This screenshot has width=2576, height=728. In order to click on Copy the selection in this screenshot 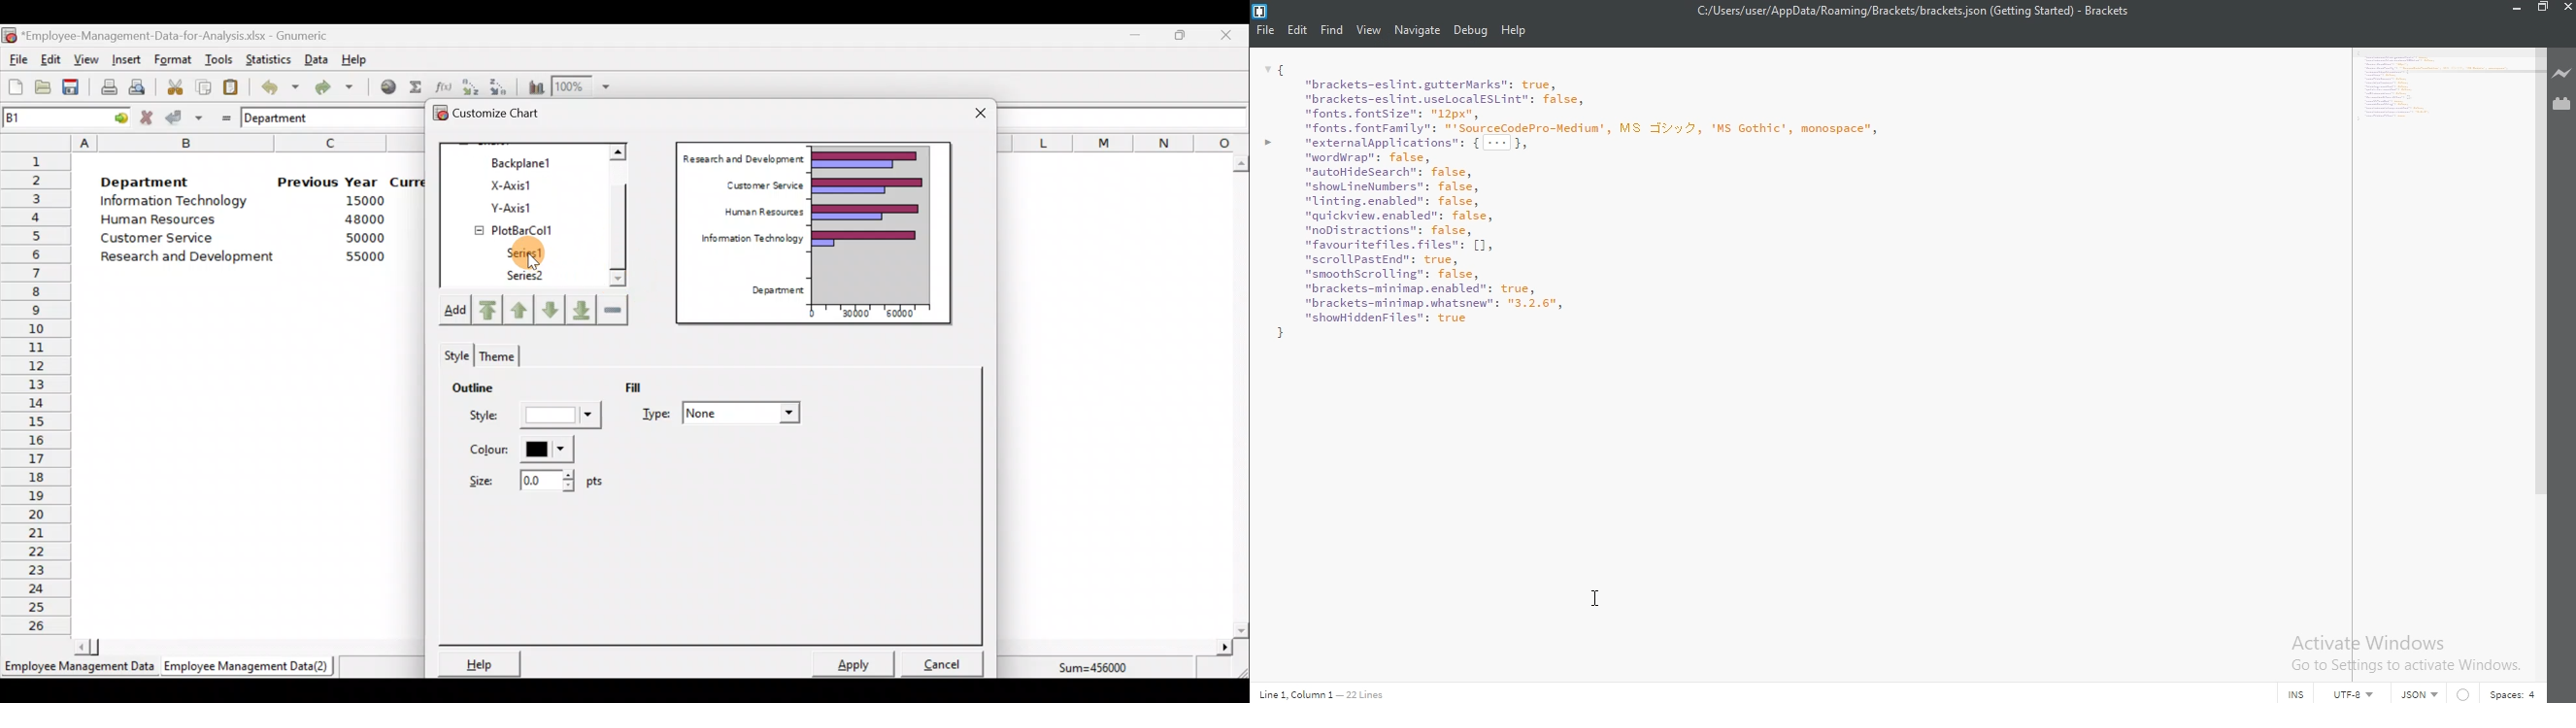, I will do `click(202, 85)`.